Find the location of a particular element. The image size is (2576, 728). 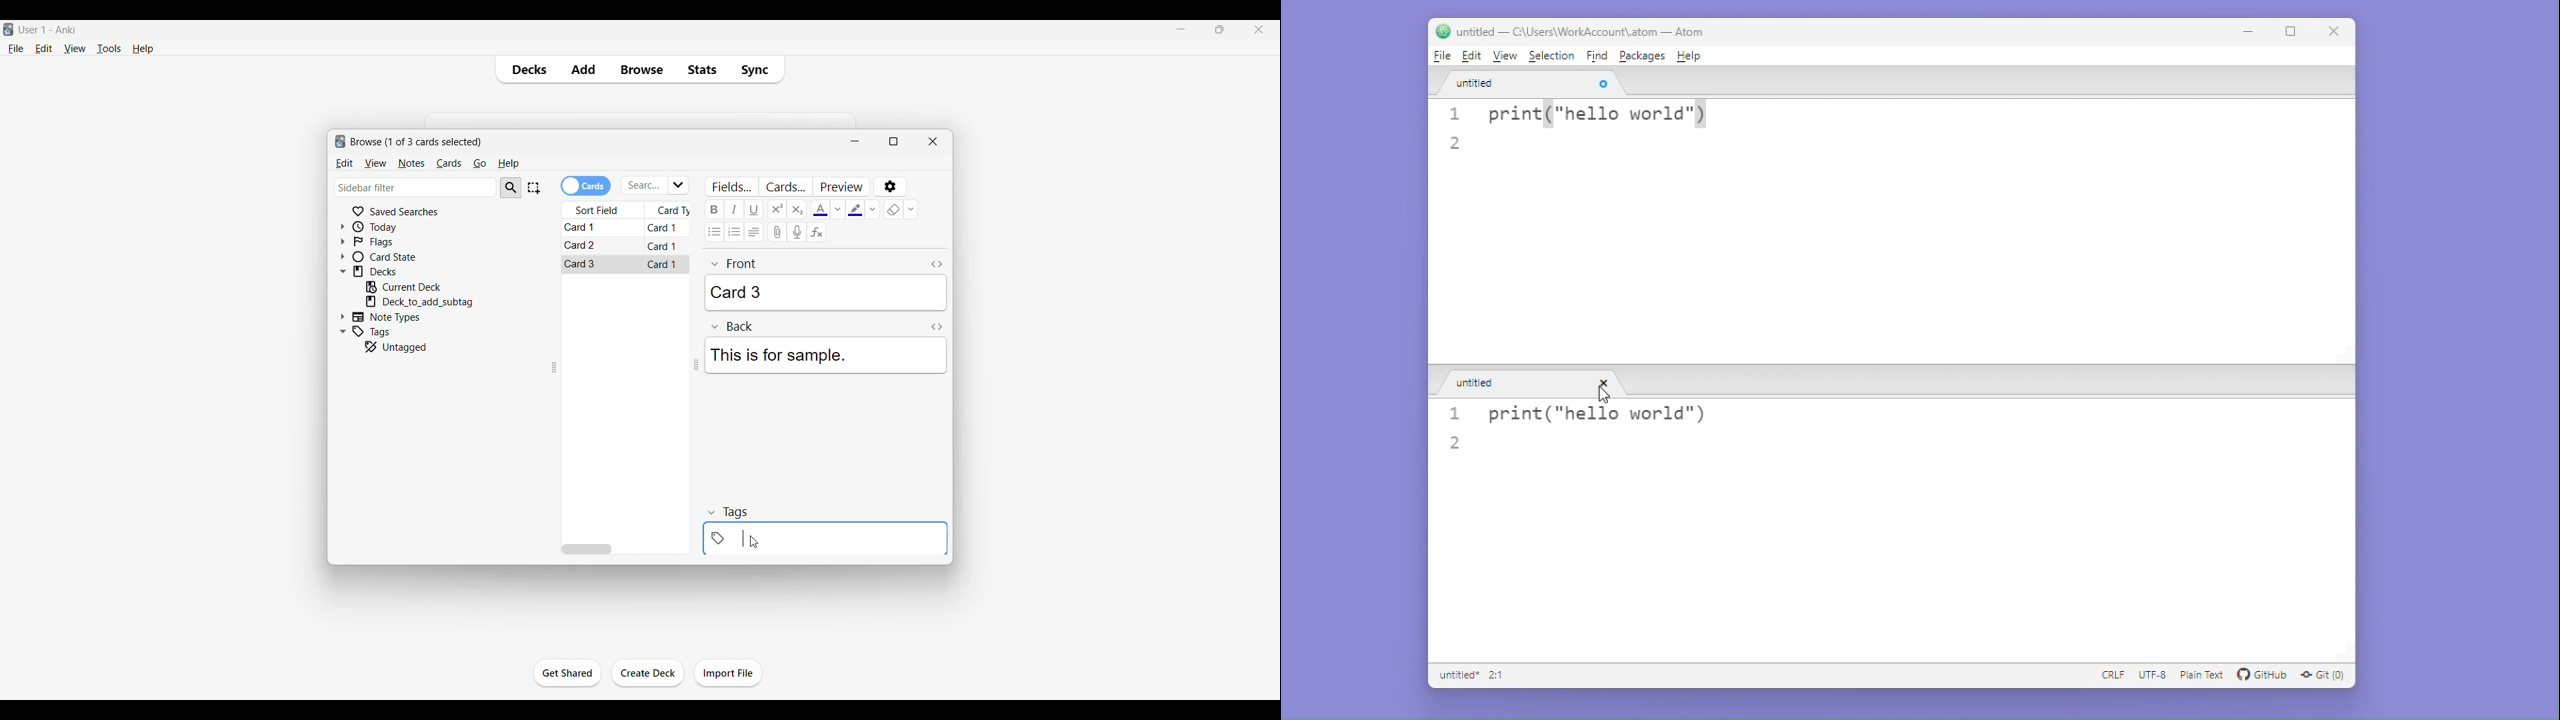

Record audio is located at coordinates (797, 232).